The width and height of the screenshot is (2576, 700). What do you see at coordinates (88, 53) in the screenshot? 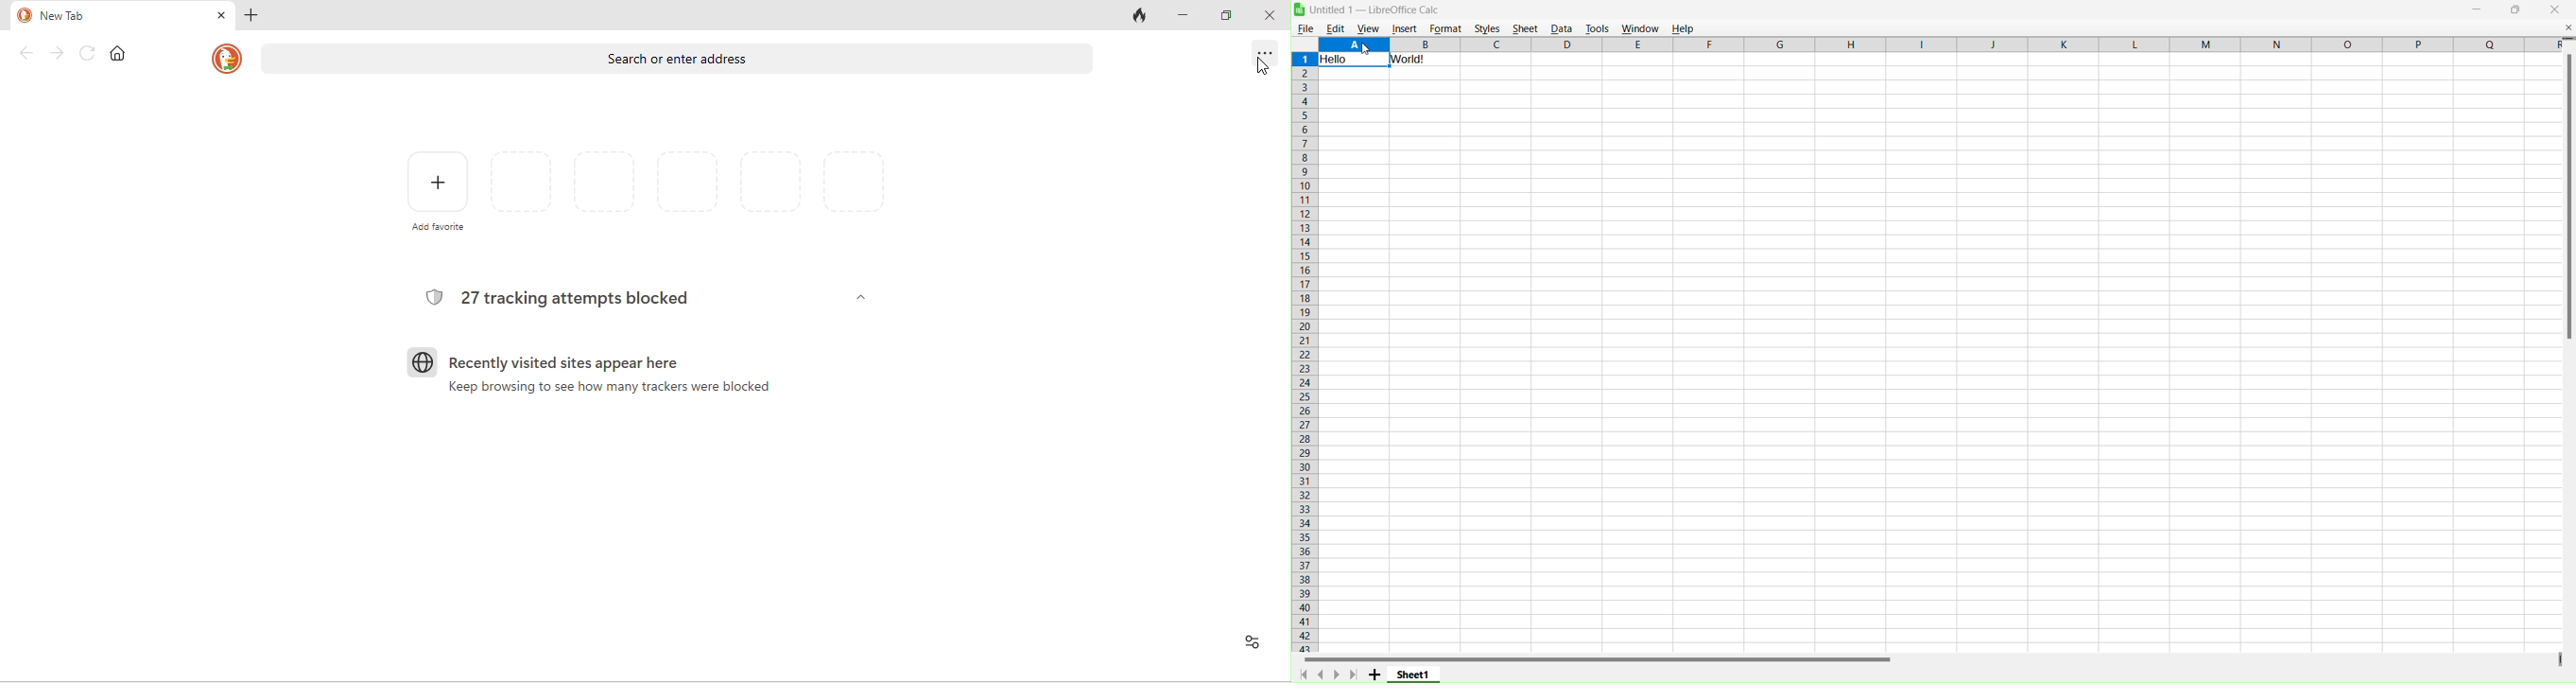
I see `reload page` at bounding box center [88, 53].